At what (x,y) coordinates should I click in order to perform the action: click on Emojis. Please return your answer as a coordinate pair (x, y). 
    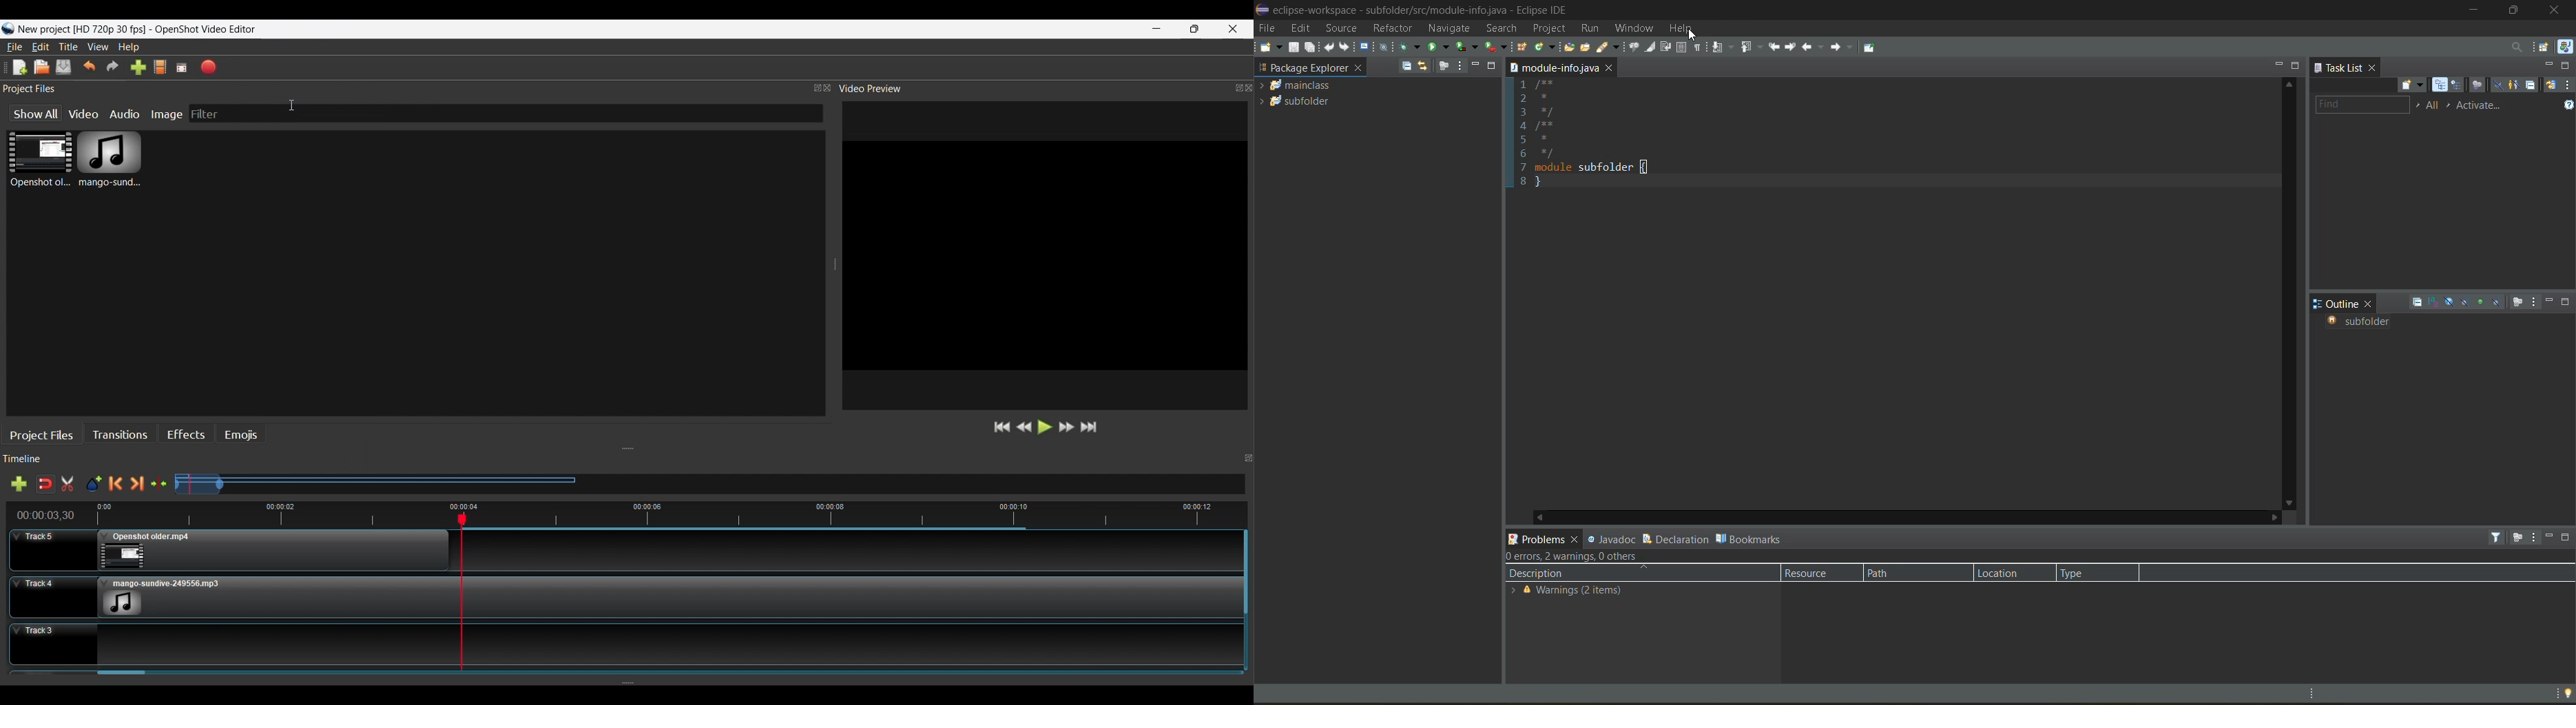
    Looking at the image, I should click on (242, 431).